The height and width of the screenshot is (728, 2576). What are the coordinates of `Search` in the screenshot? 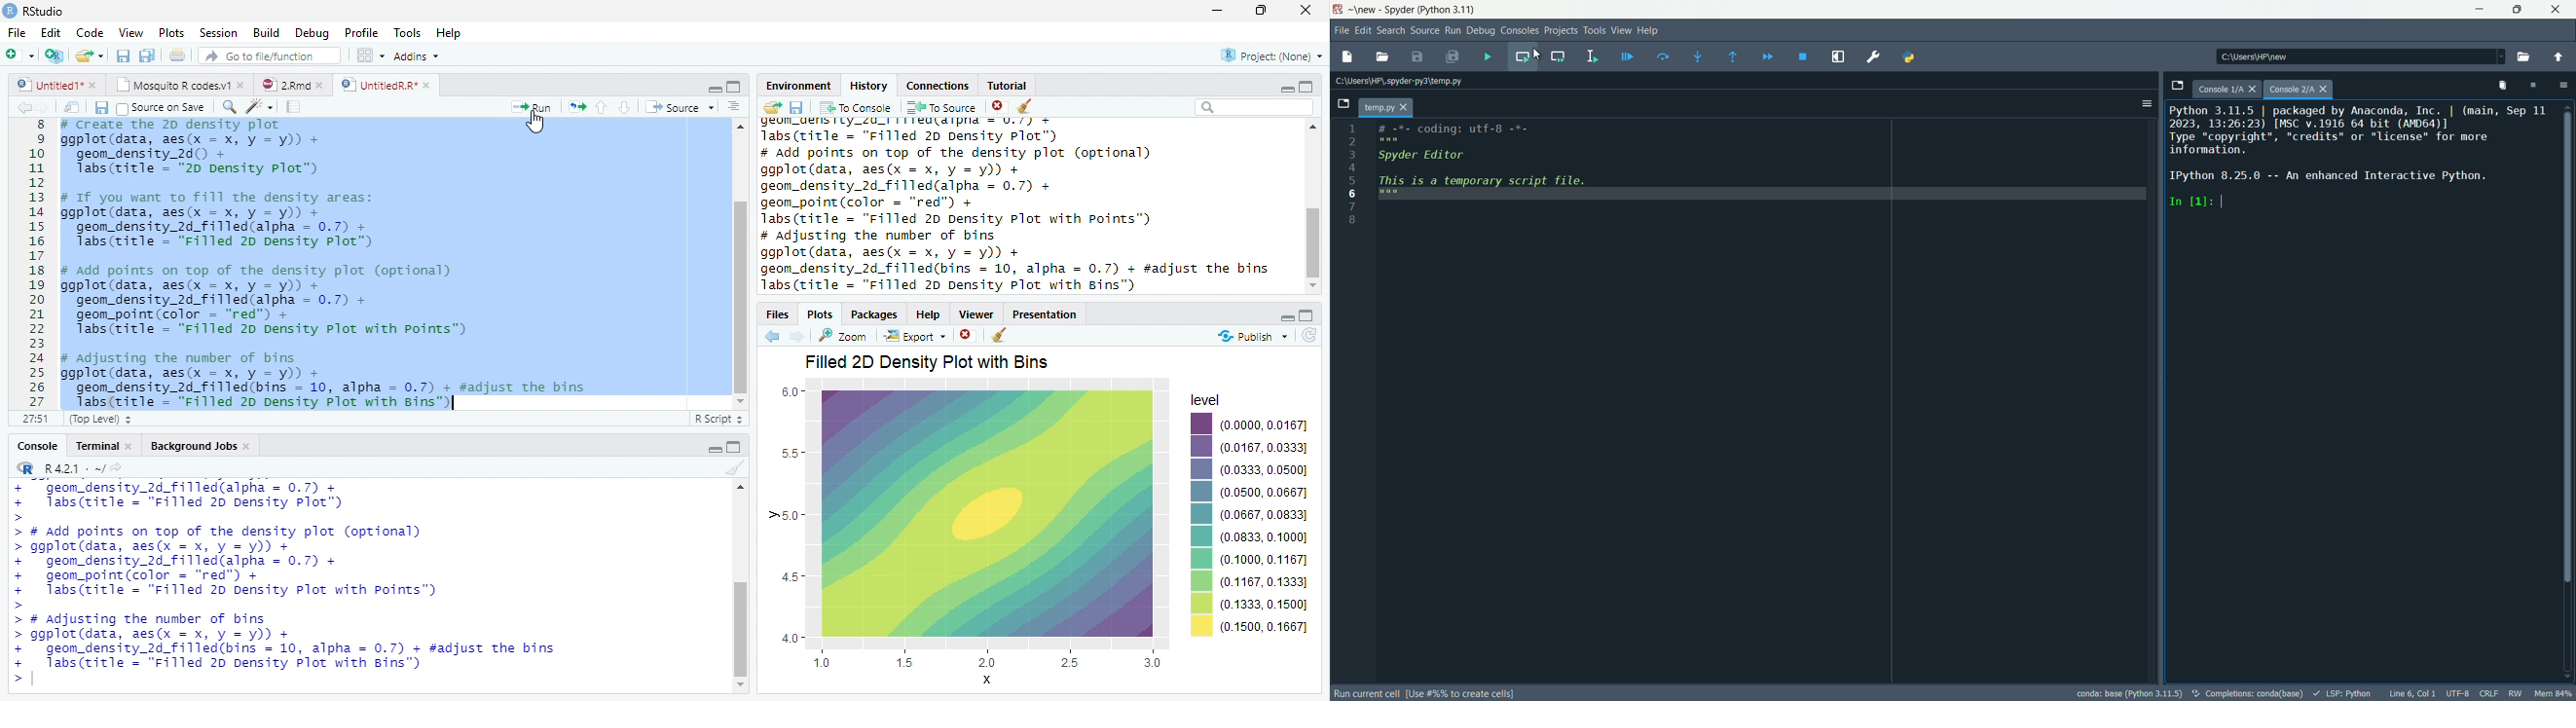 It's located at (1255, 107).